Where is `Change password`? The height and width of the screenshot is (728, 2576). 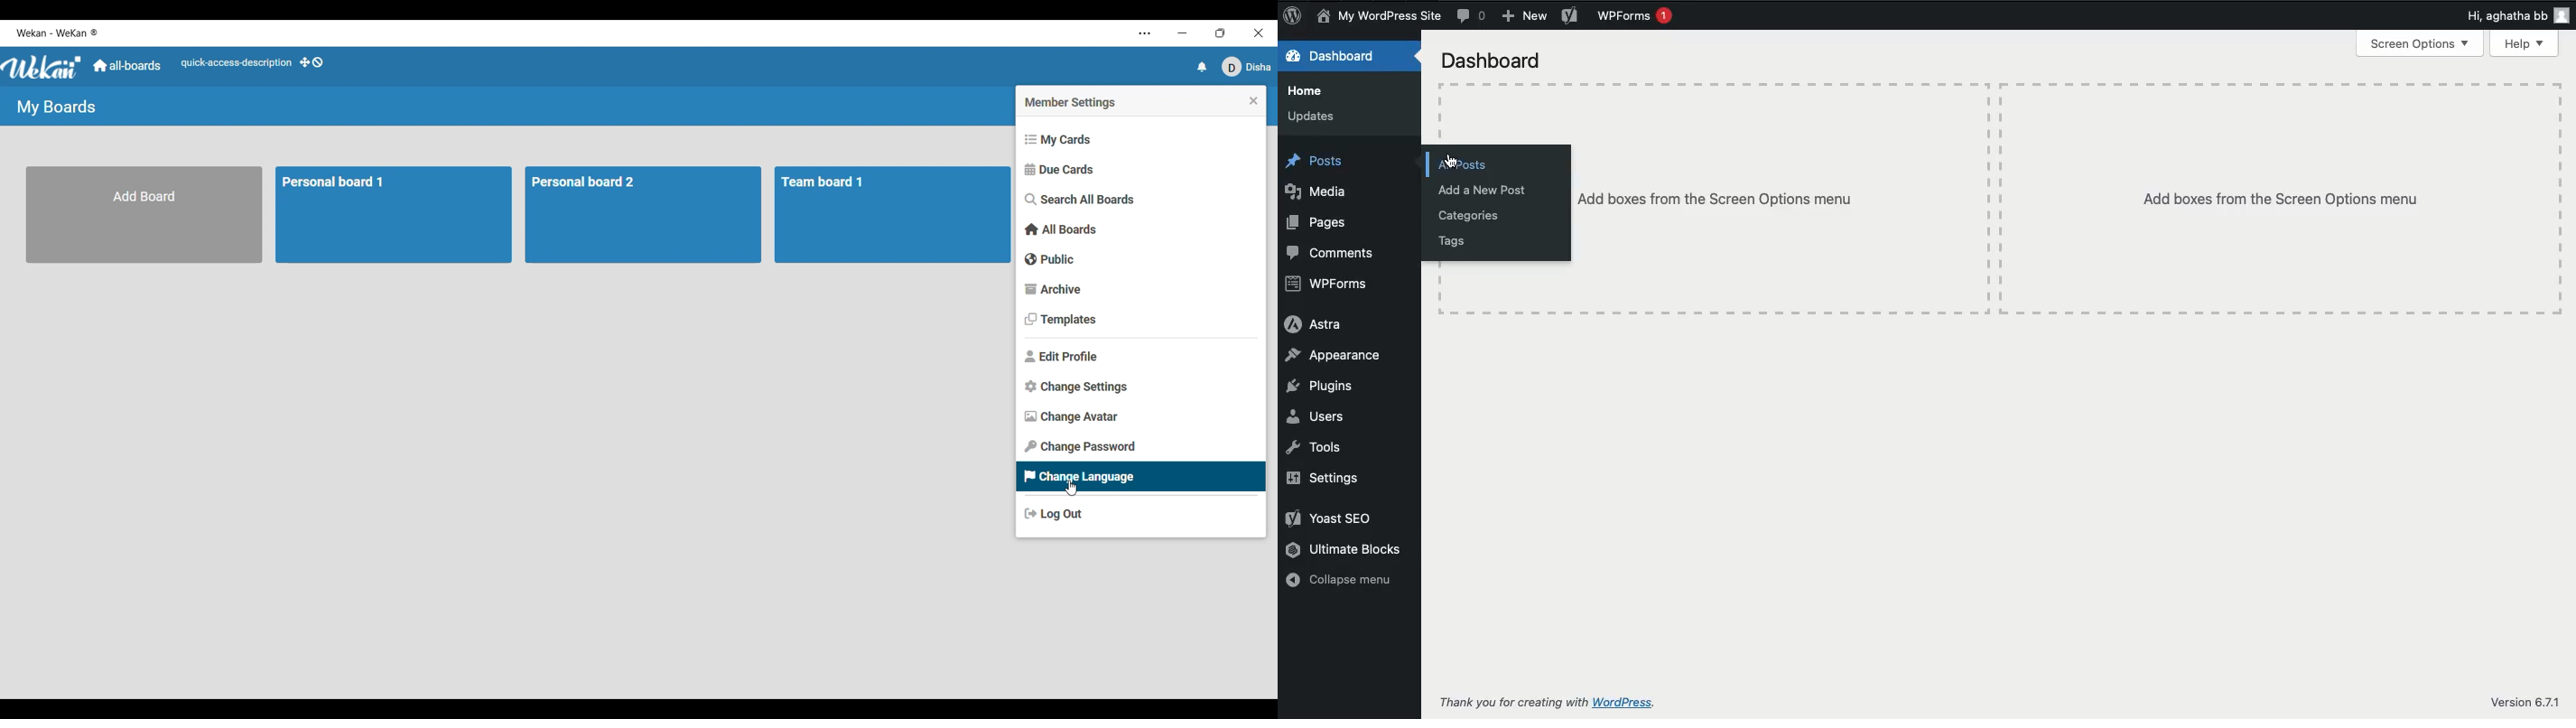
Change password is located at coordinates (1141, 447).